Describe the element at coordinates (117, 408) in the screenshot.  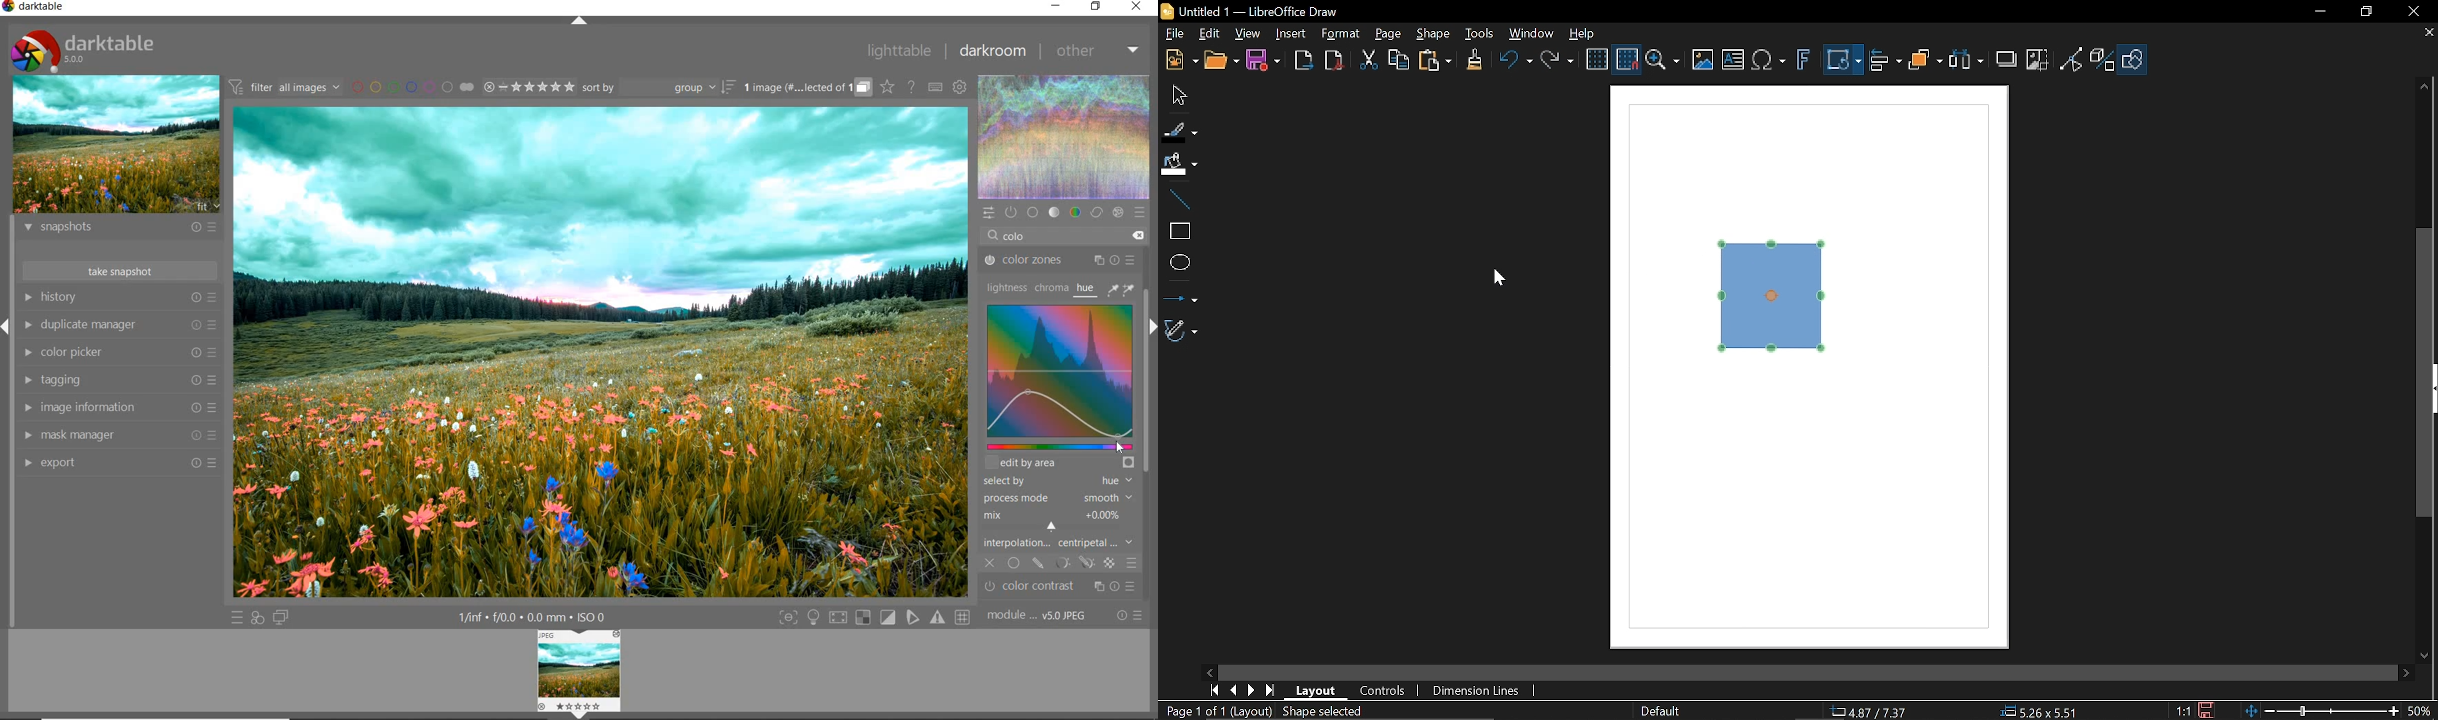
I see `image information` at that location.